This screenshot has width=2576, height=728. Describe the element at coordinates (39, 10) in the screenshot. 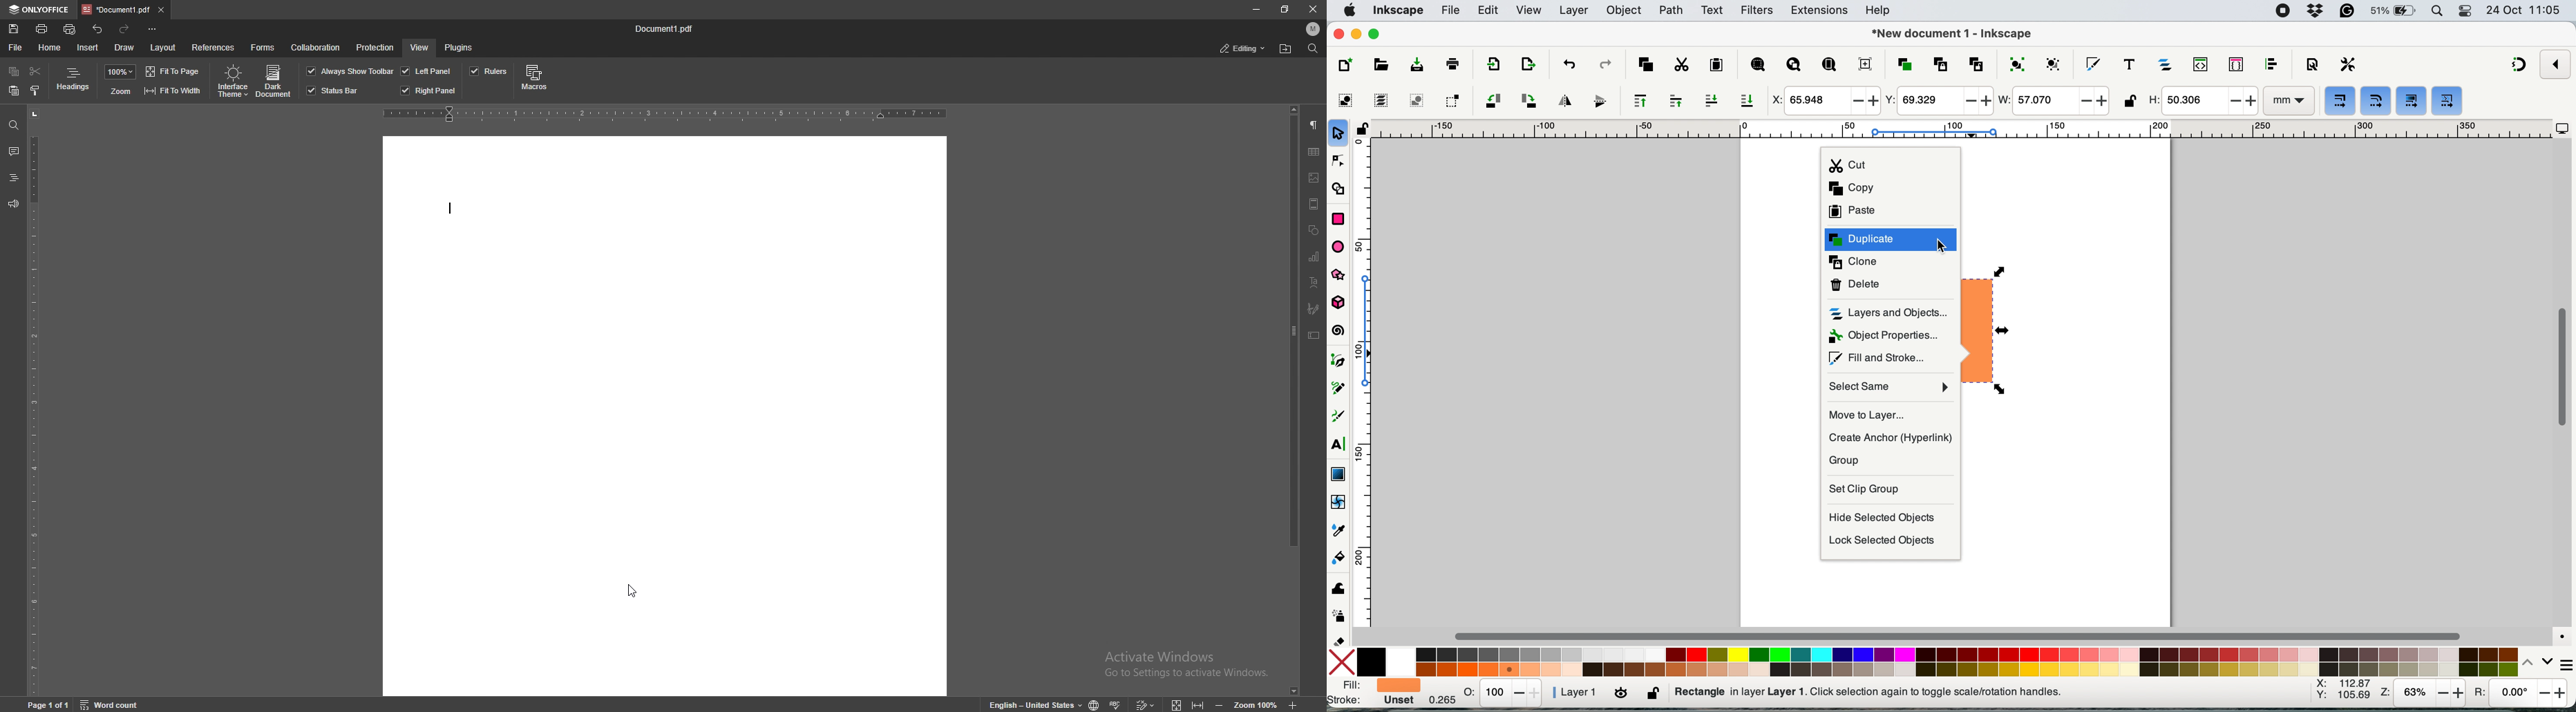

I see `onlyoffice` at that location.